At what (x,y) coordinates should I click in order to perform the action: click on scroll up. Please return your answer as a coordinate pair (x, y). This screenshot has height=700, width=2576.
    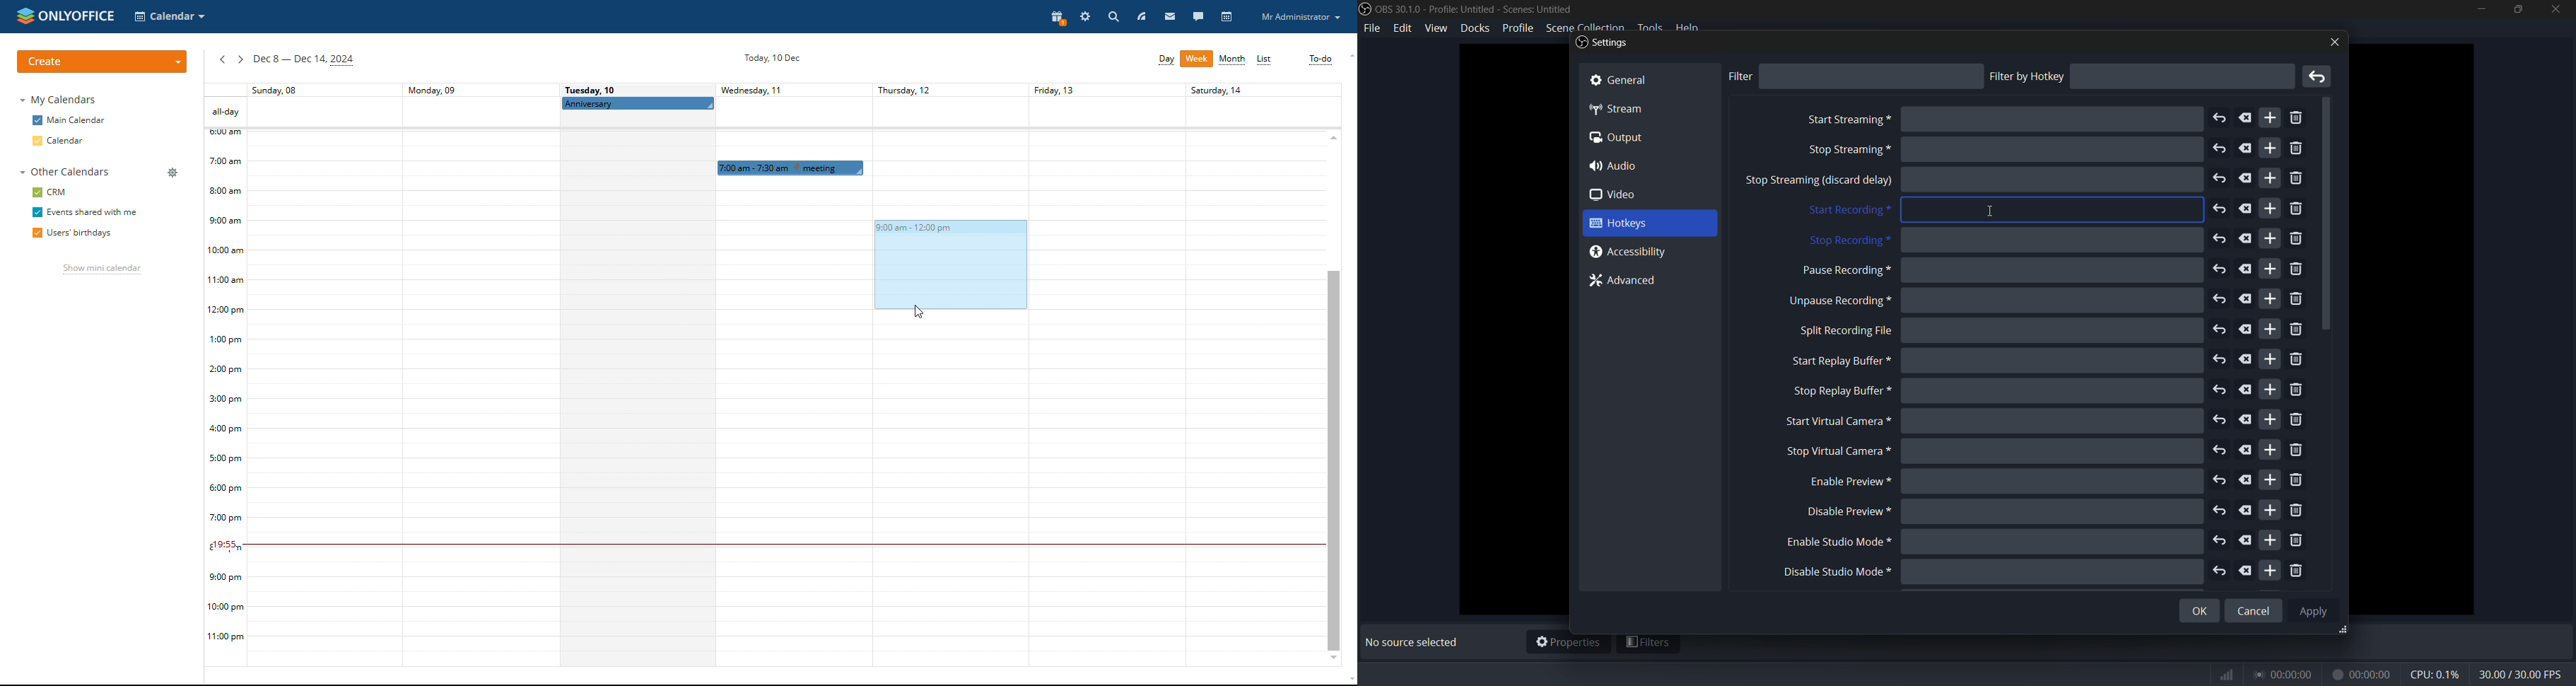
    Looking at the image, I should click on (1349, 56).